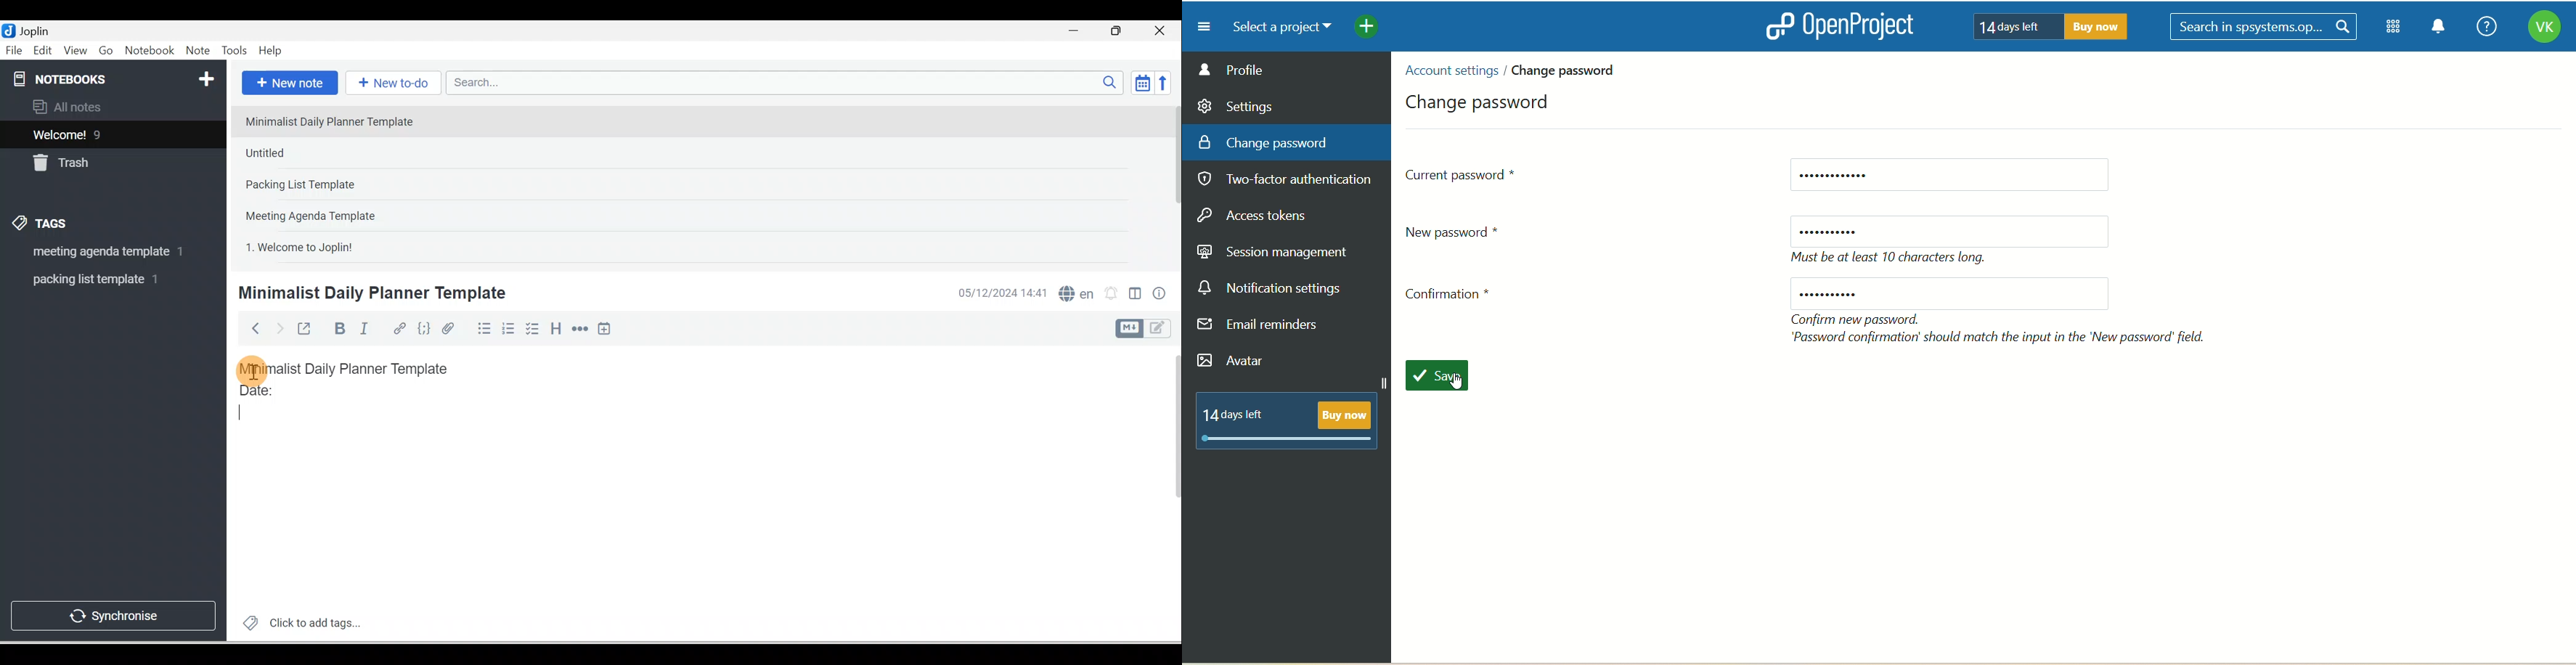 The width and height of the screenshot is (2576, 672). What do you see at coordinates (196, 51) in the screenshot?
I see `Note` at bounding box center [196, 51].